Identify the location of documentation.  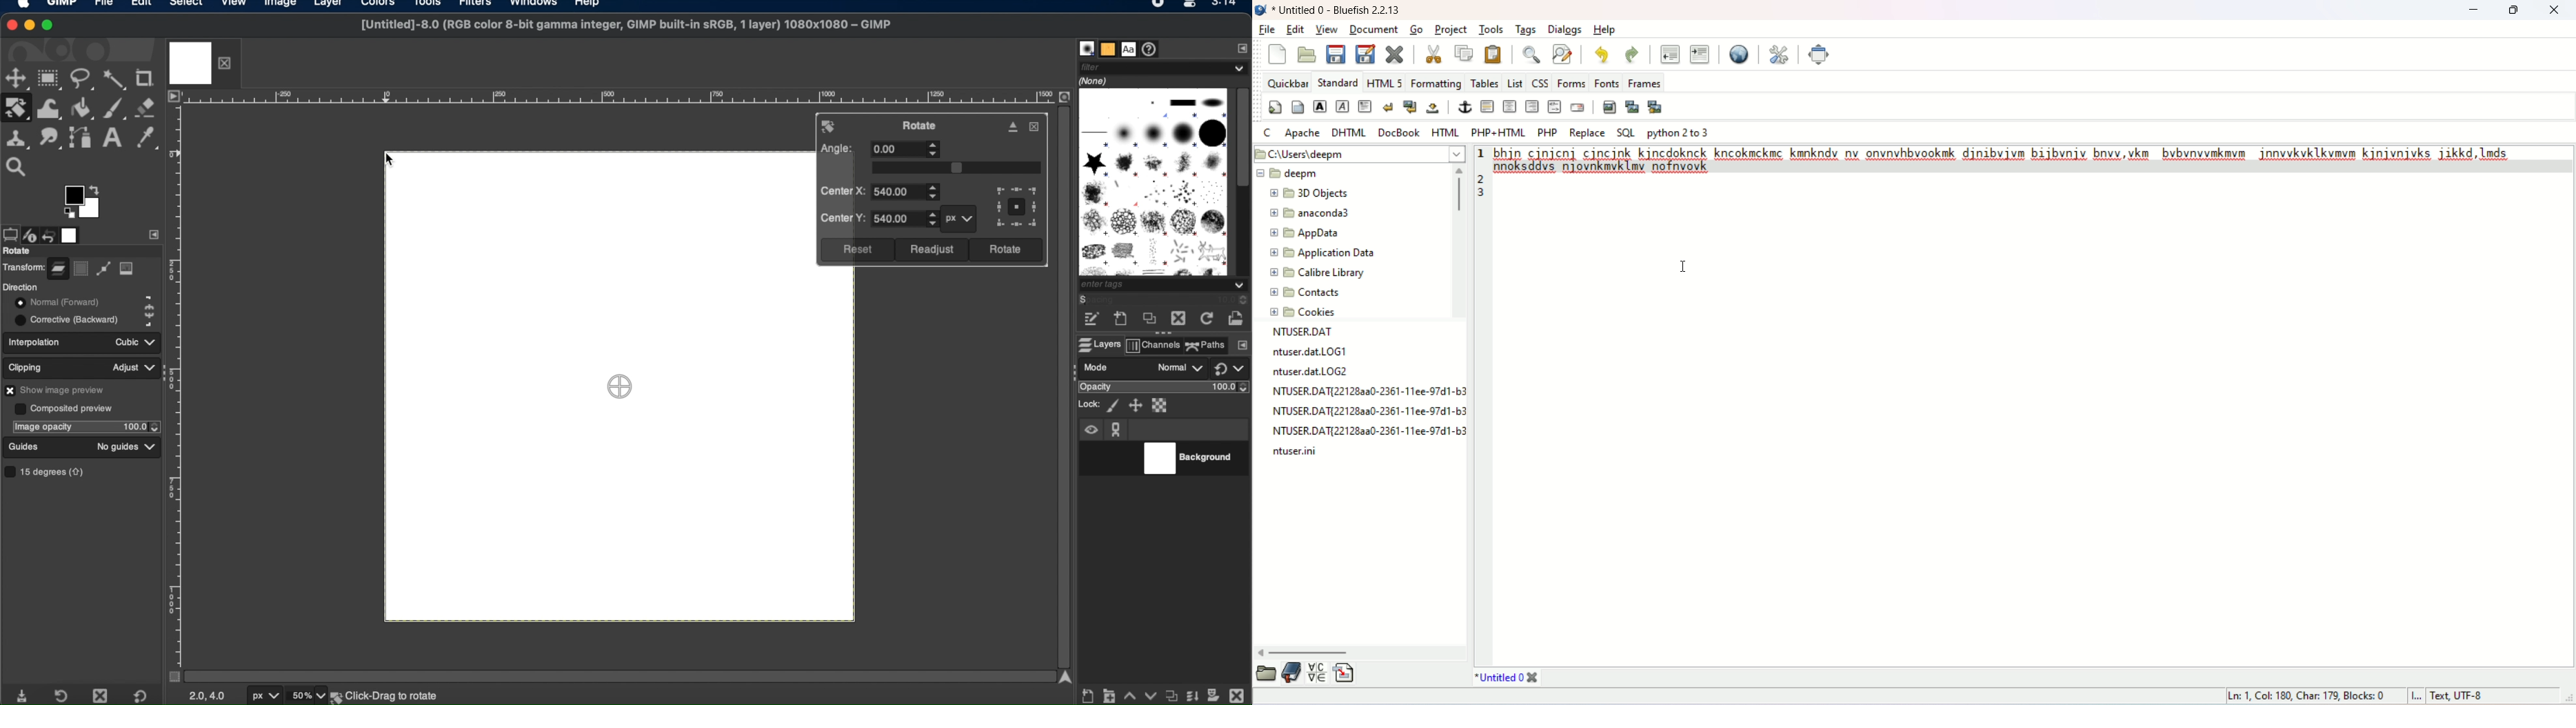
(1291, 670).